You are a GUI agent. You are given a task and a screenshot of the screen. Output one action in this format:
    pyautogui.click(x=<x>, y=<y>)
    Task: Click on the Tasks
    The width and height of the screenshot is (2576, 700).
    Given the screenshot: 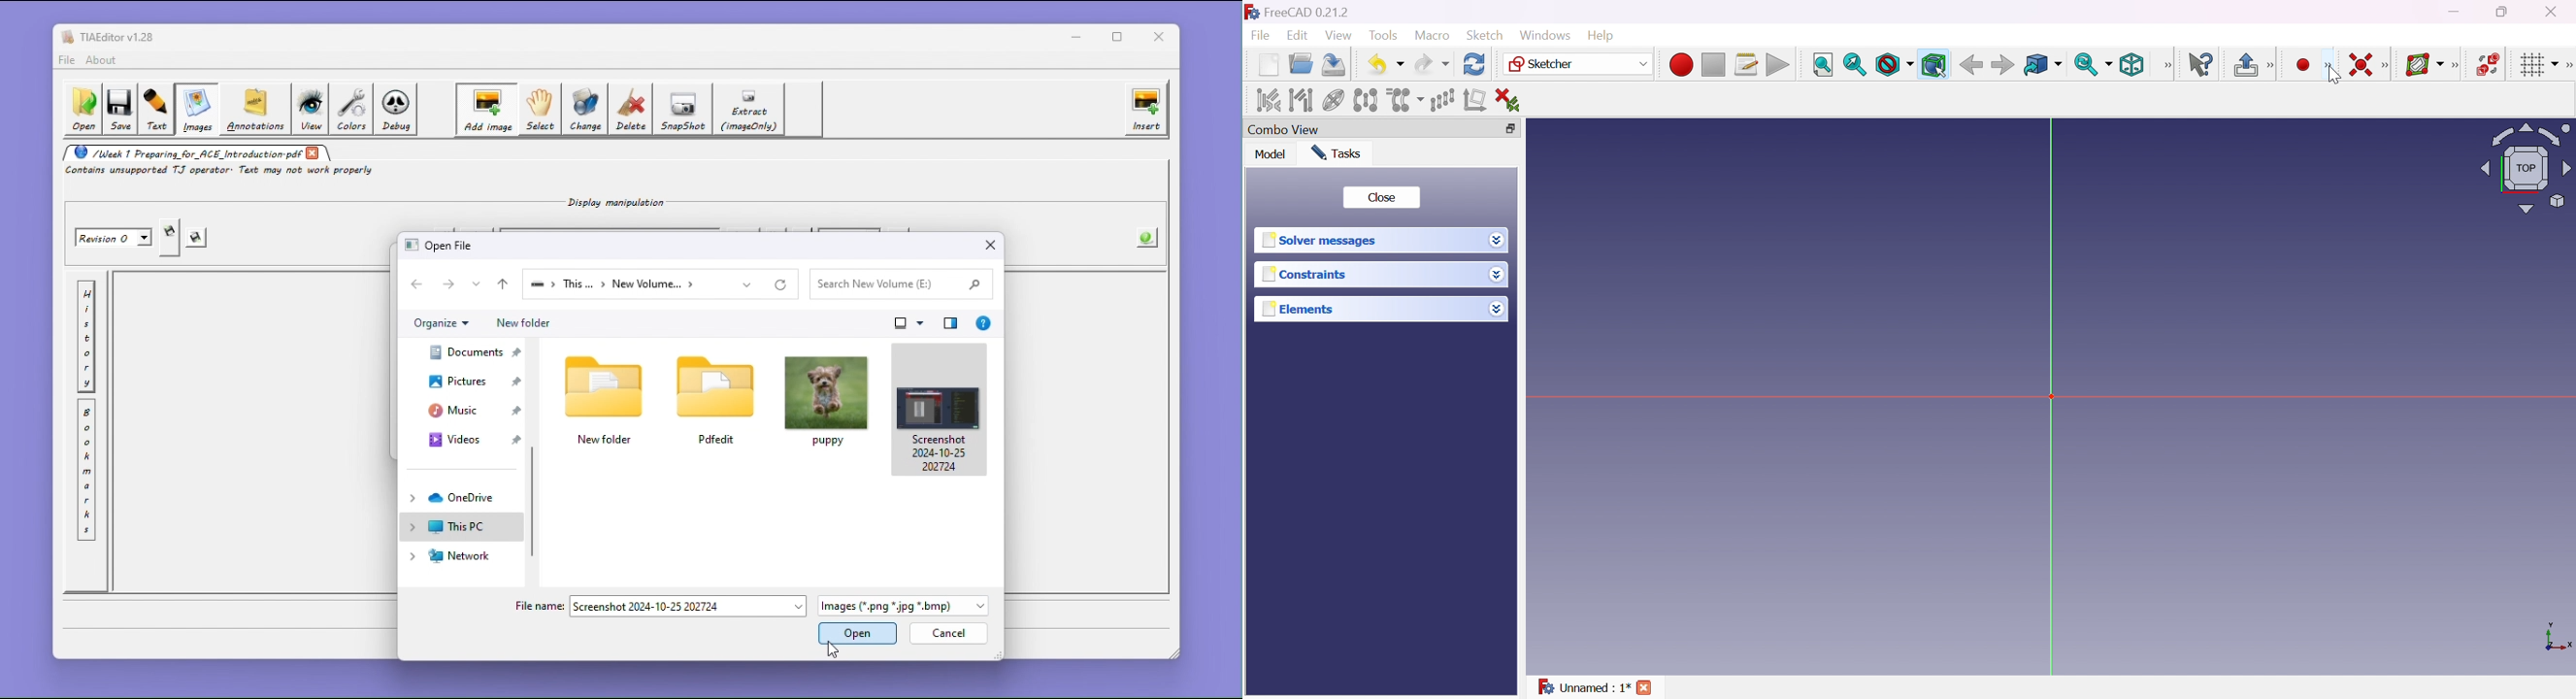 What is the action you would take?
    pyautogui.click(x=1339, y=154)
    